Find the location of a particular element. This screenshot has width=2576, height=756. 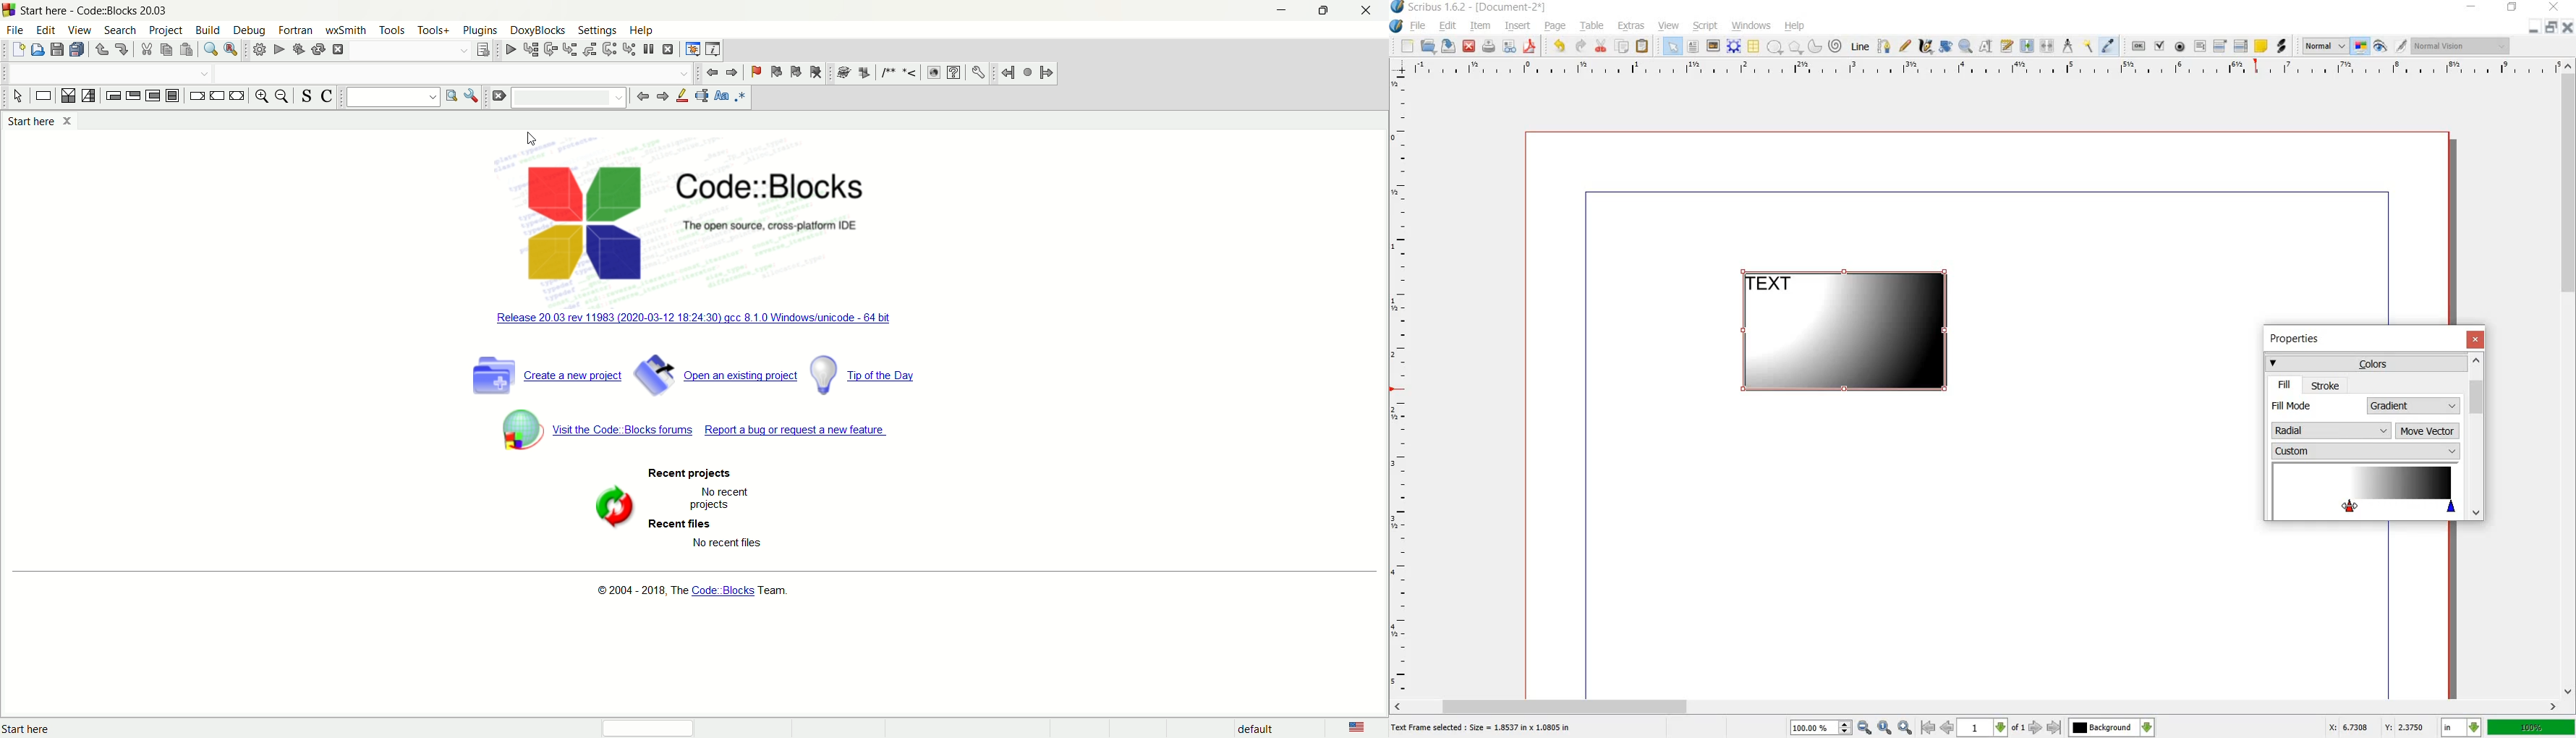

plugins is located at coordinates (483, 30).